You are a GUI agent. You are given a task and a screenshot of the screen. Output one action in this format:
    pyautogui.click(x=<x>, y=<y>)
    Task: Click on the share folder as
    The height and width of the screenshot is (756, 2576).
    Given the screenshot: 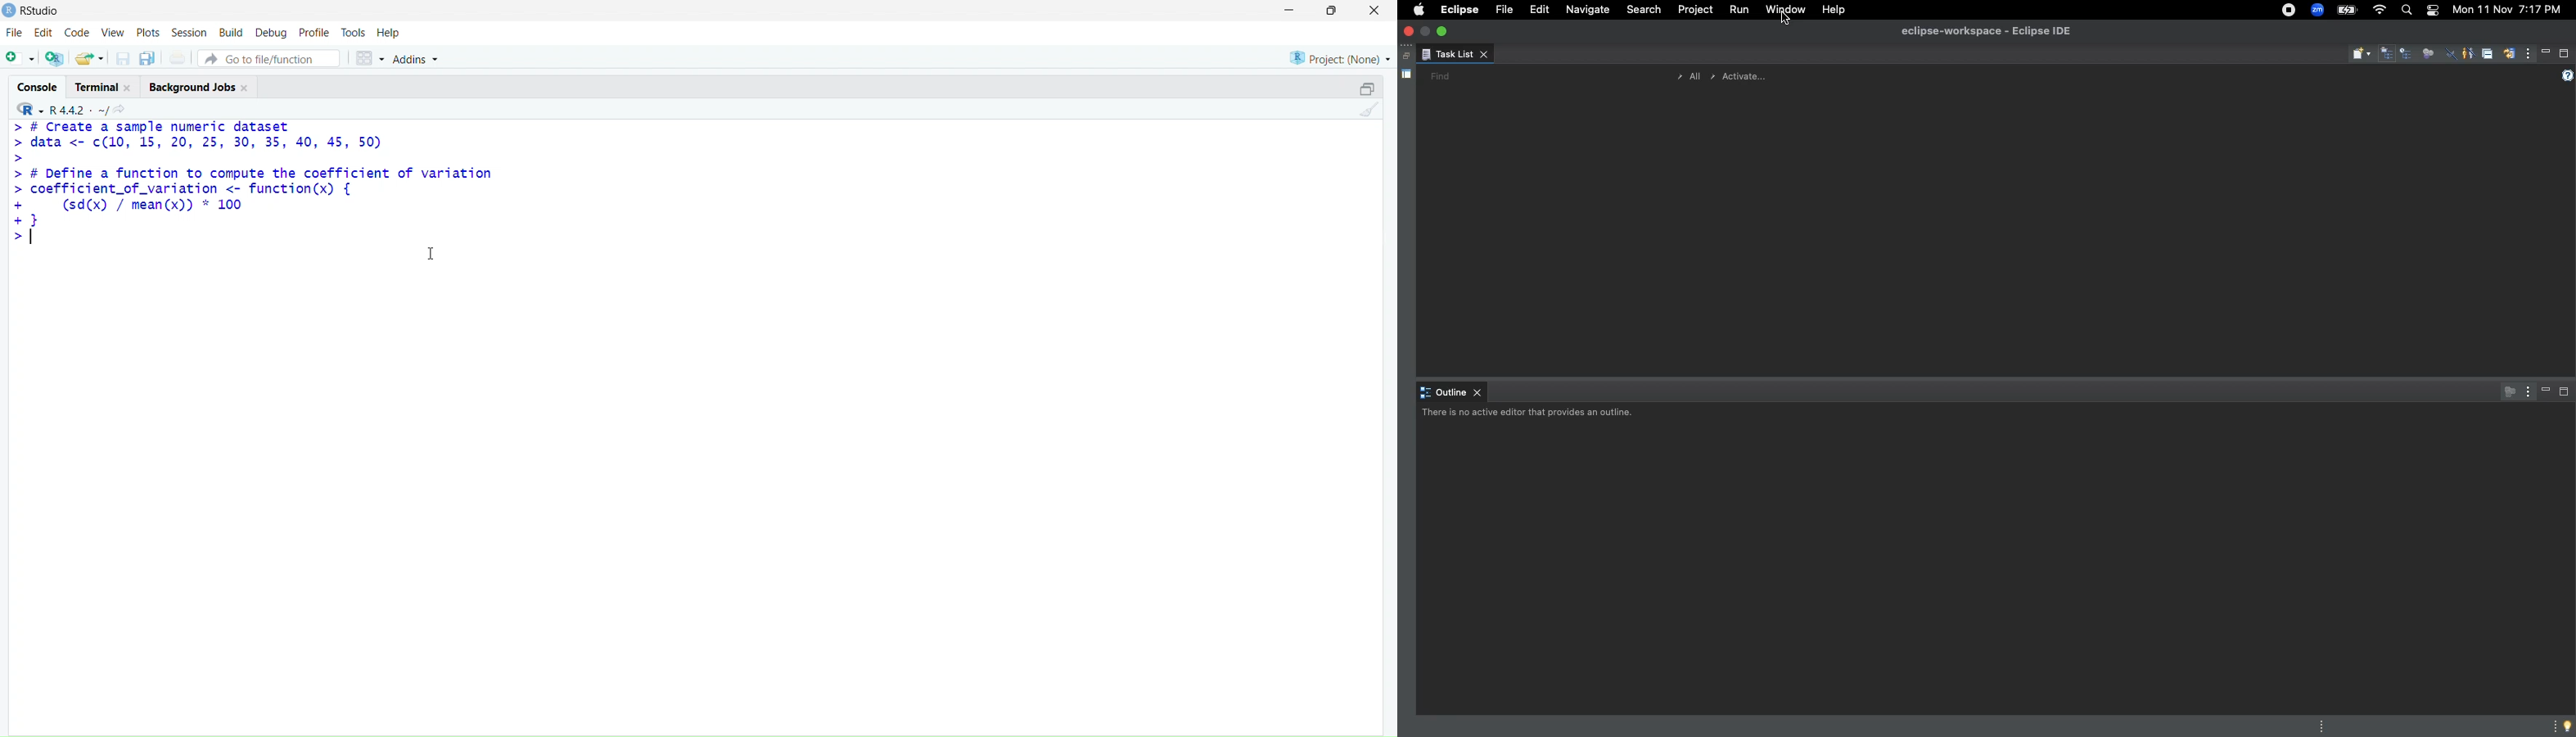 What is the action you would take?
    pyautogui.click(x=90, y=58)
    